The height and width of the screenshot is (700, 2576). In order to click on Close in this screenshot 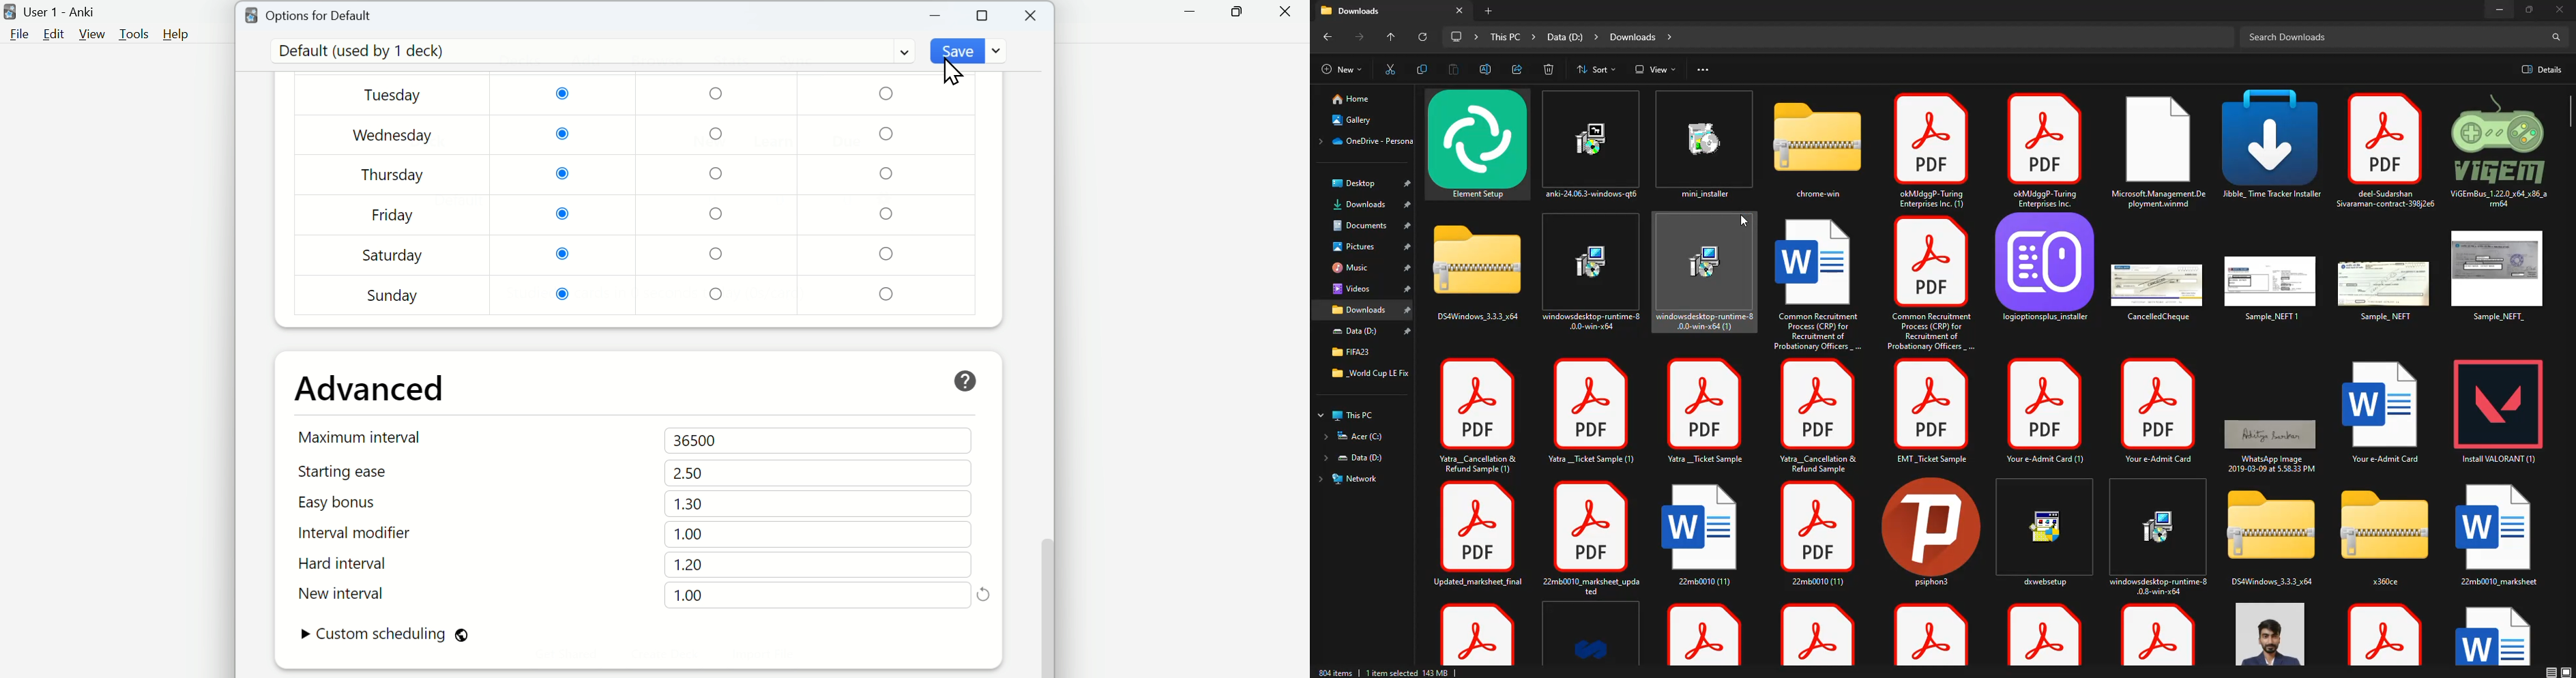, I will do `click(1032, 16)`.